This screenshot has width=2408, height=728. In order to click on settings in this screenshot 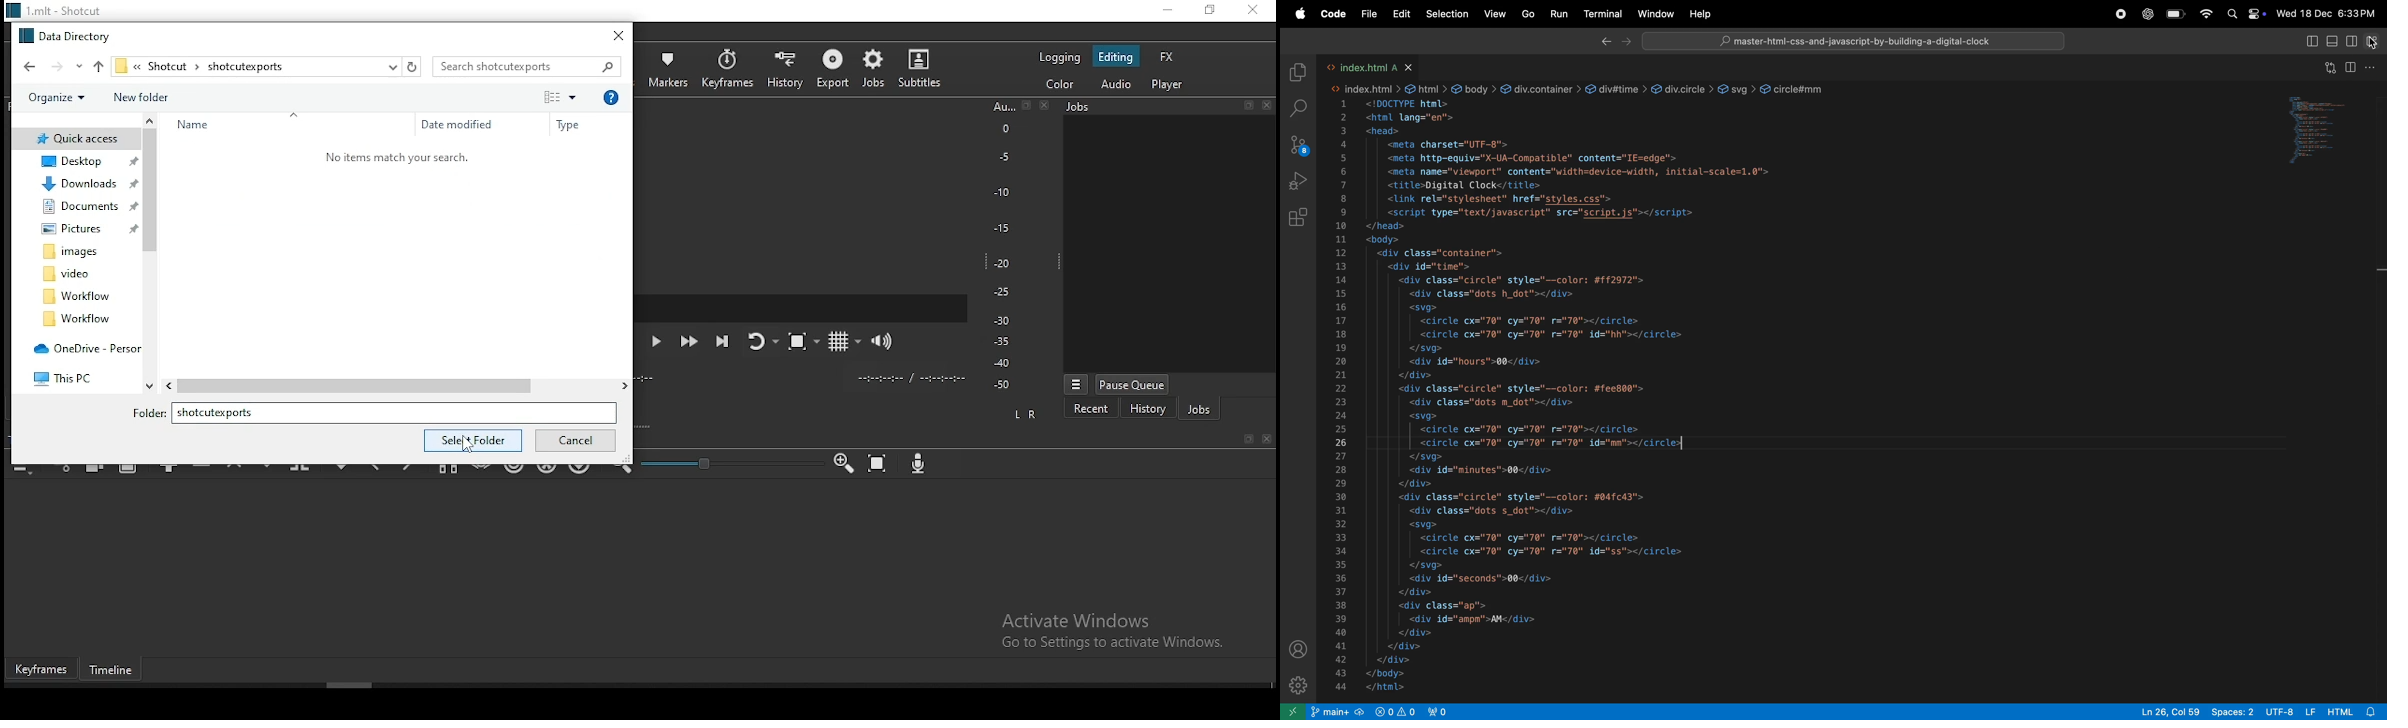, I will do `click(1299, 685)`.